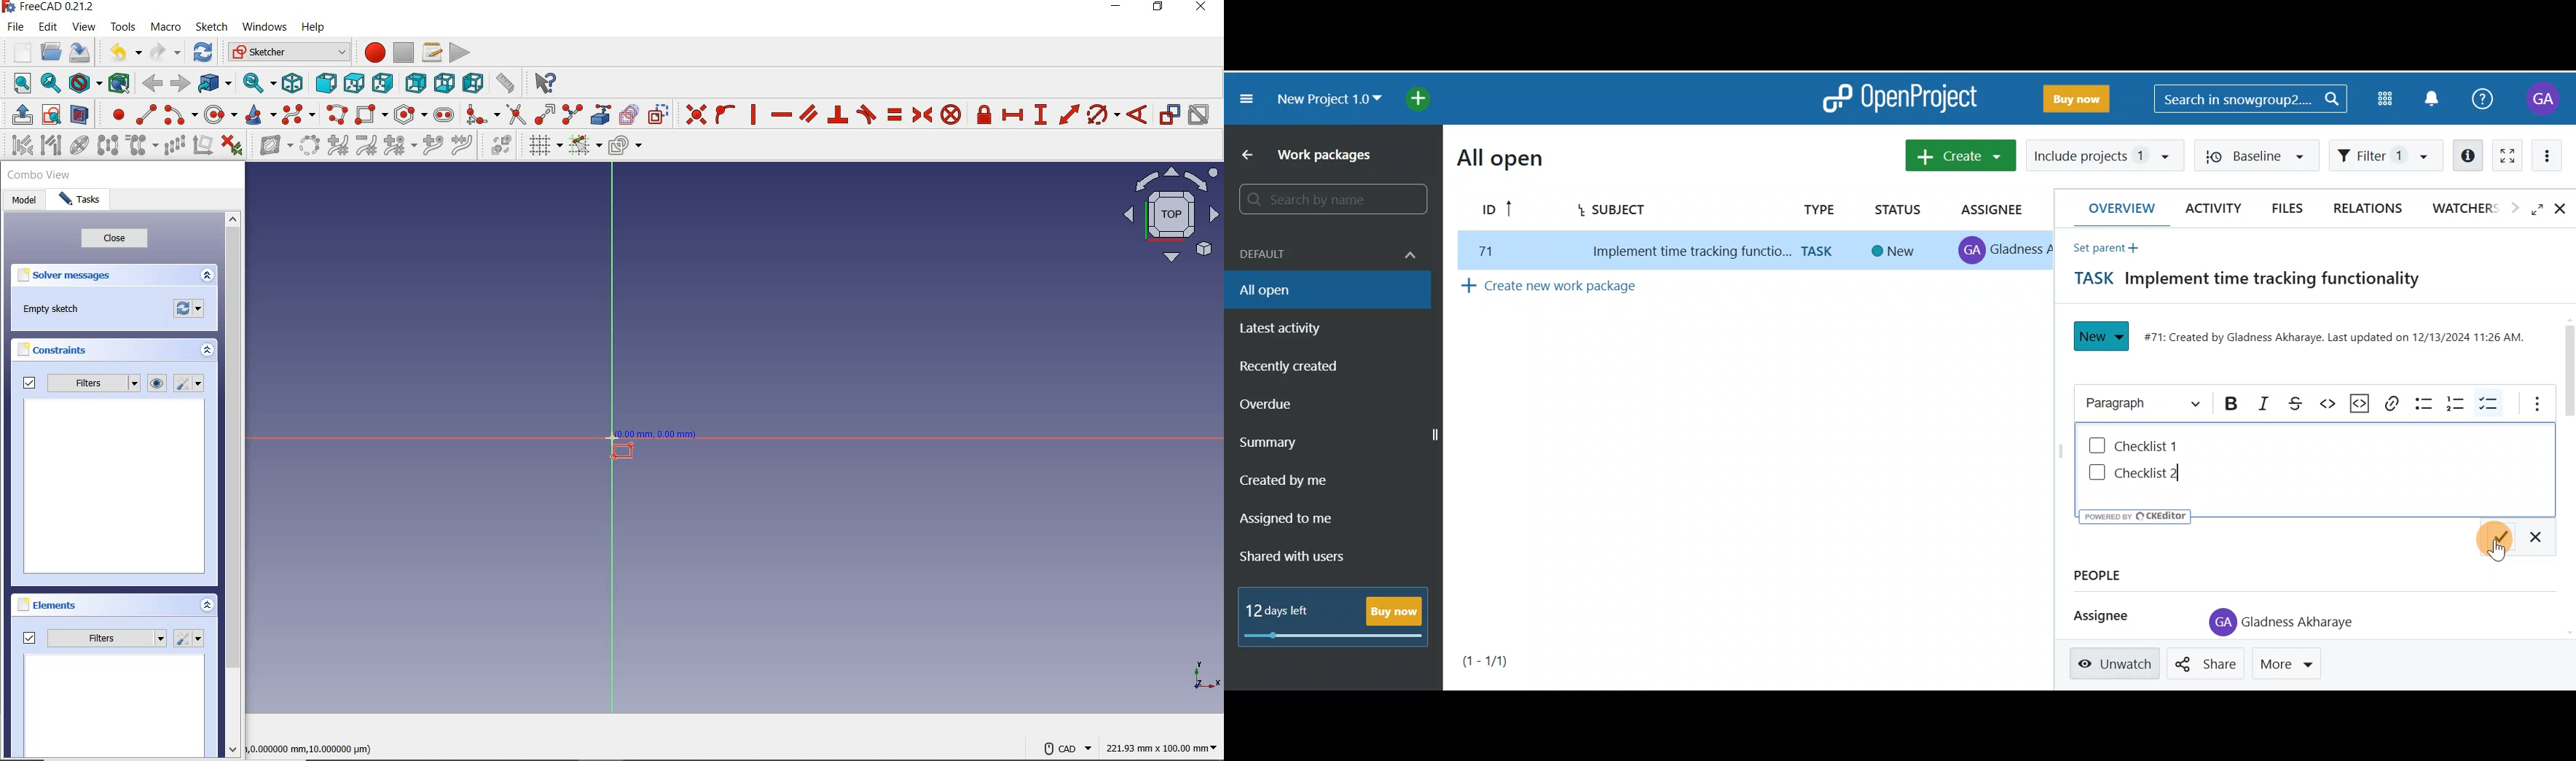  Describe the element at coordinates (2509, 156) in the screenshot. I see `Activate zen mode` at that location.